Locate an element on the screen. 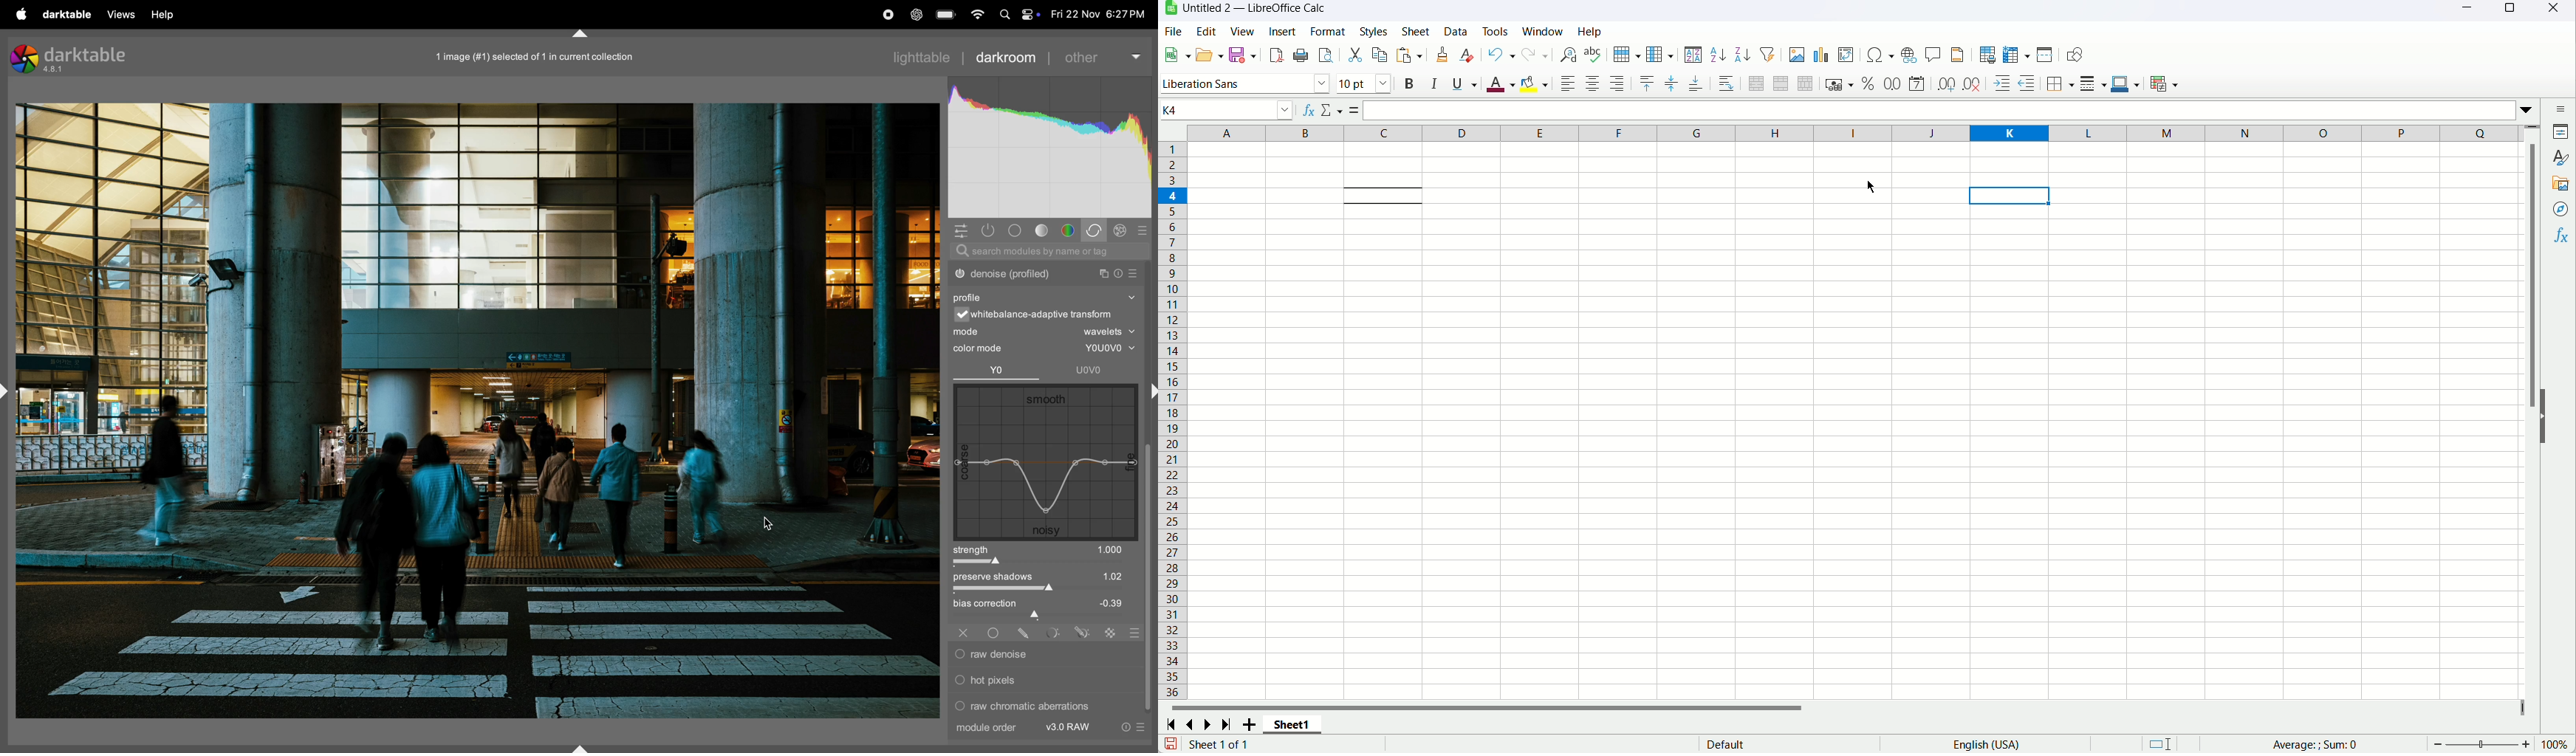  Help is located at coordinates (1590, 32).